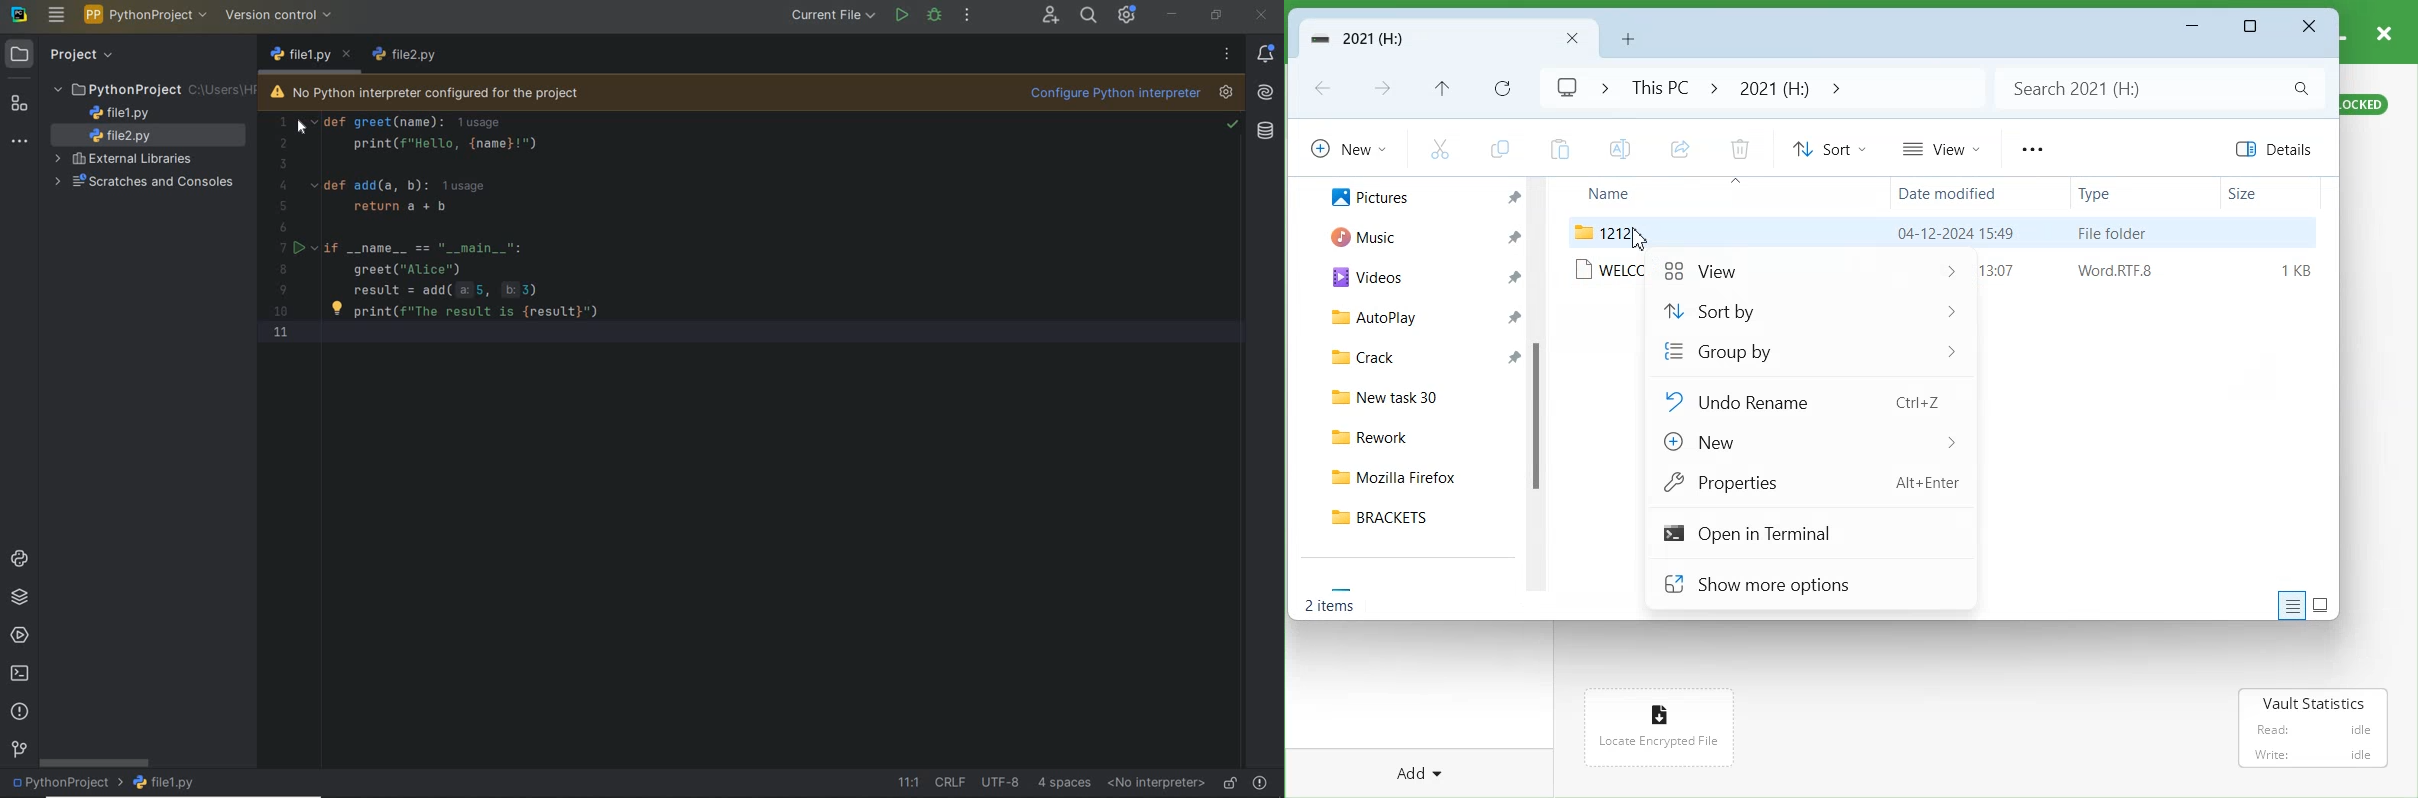  What do you see at coordinates (1812, 440) in the screenshot?
I see `New` at bounding box center [1812, 440].